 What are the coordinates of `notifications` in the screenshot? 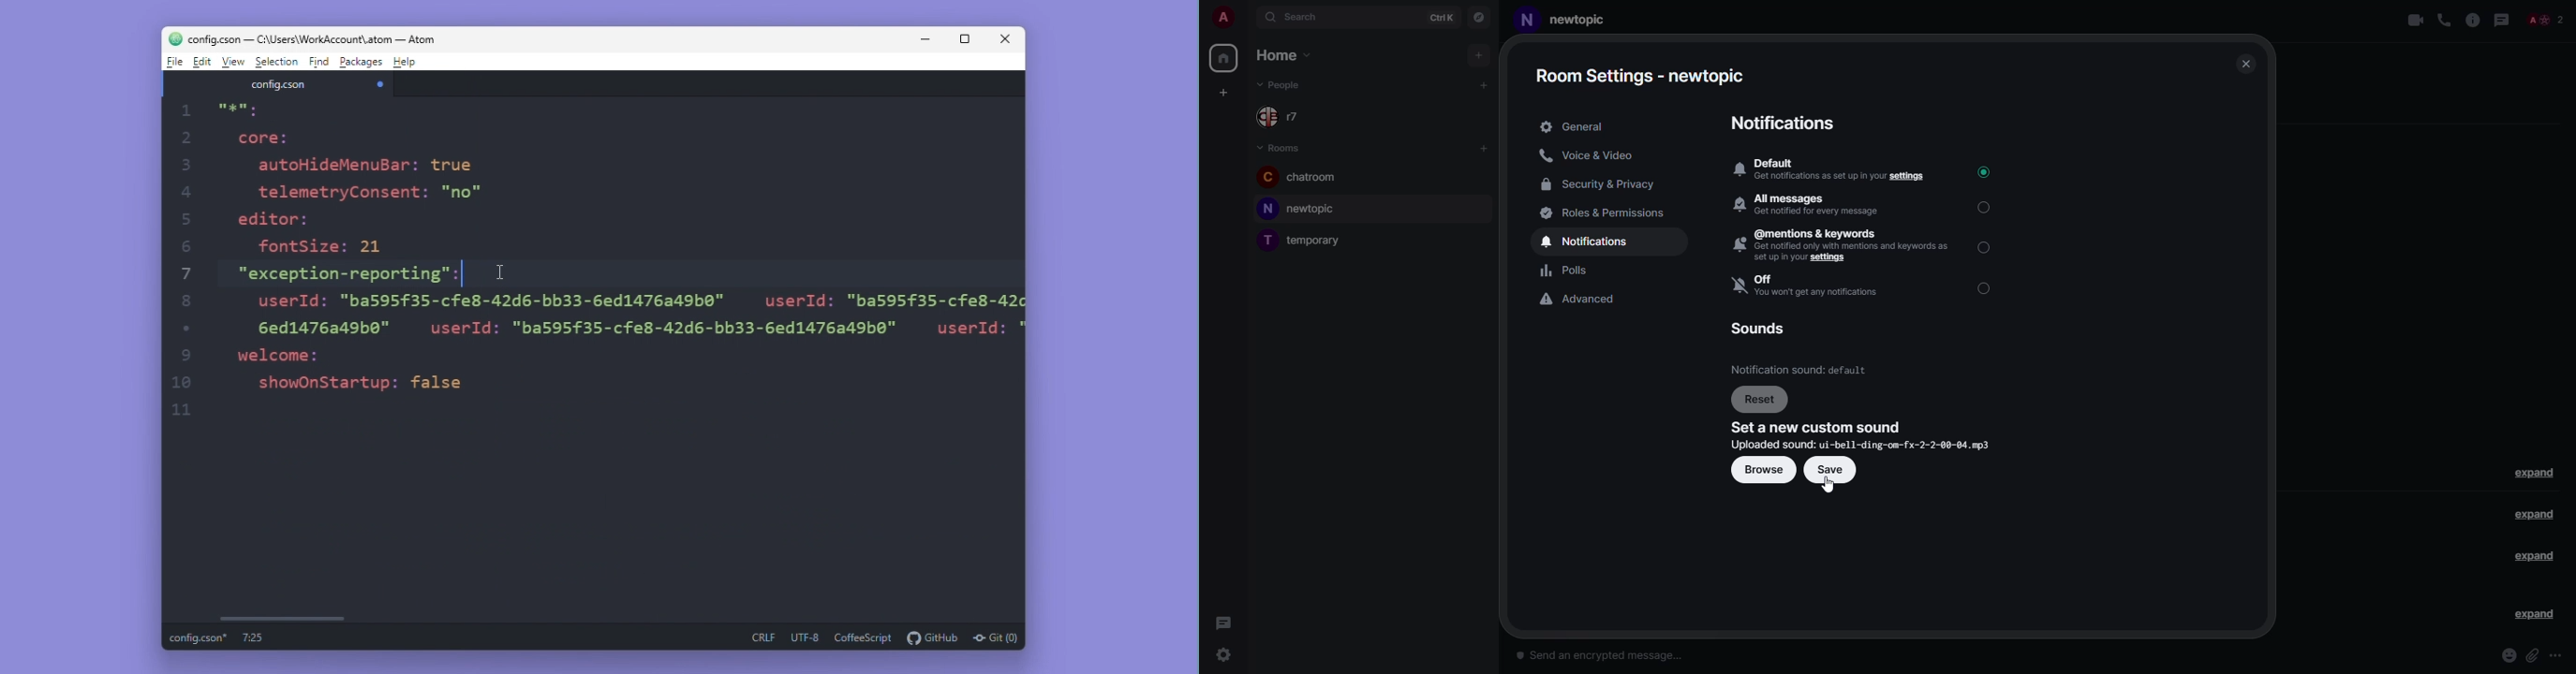 It's located at (1783, 124).